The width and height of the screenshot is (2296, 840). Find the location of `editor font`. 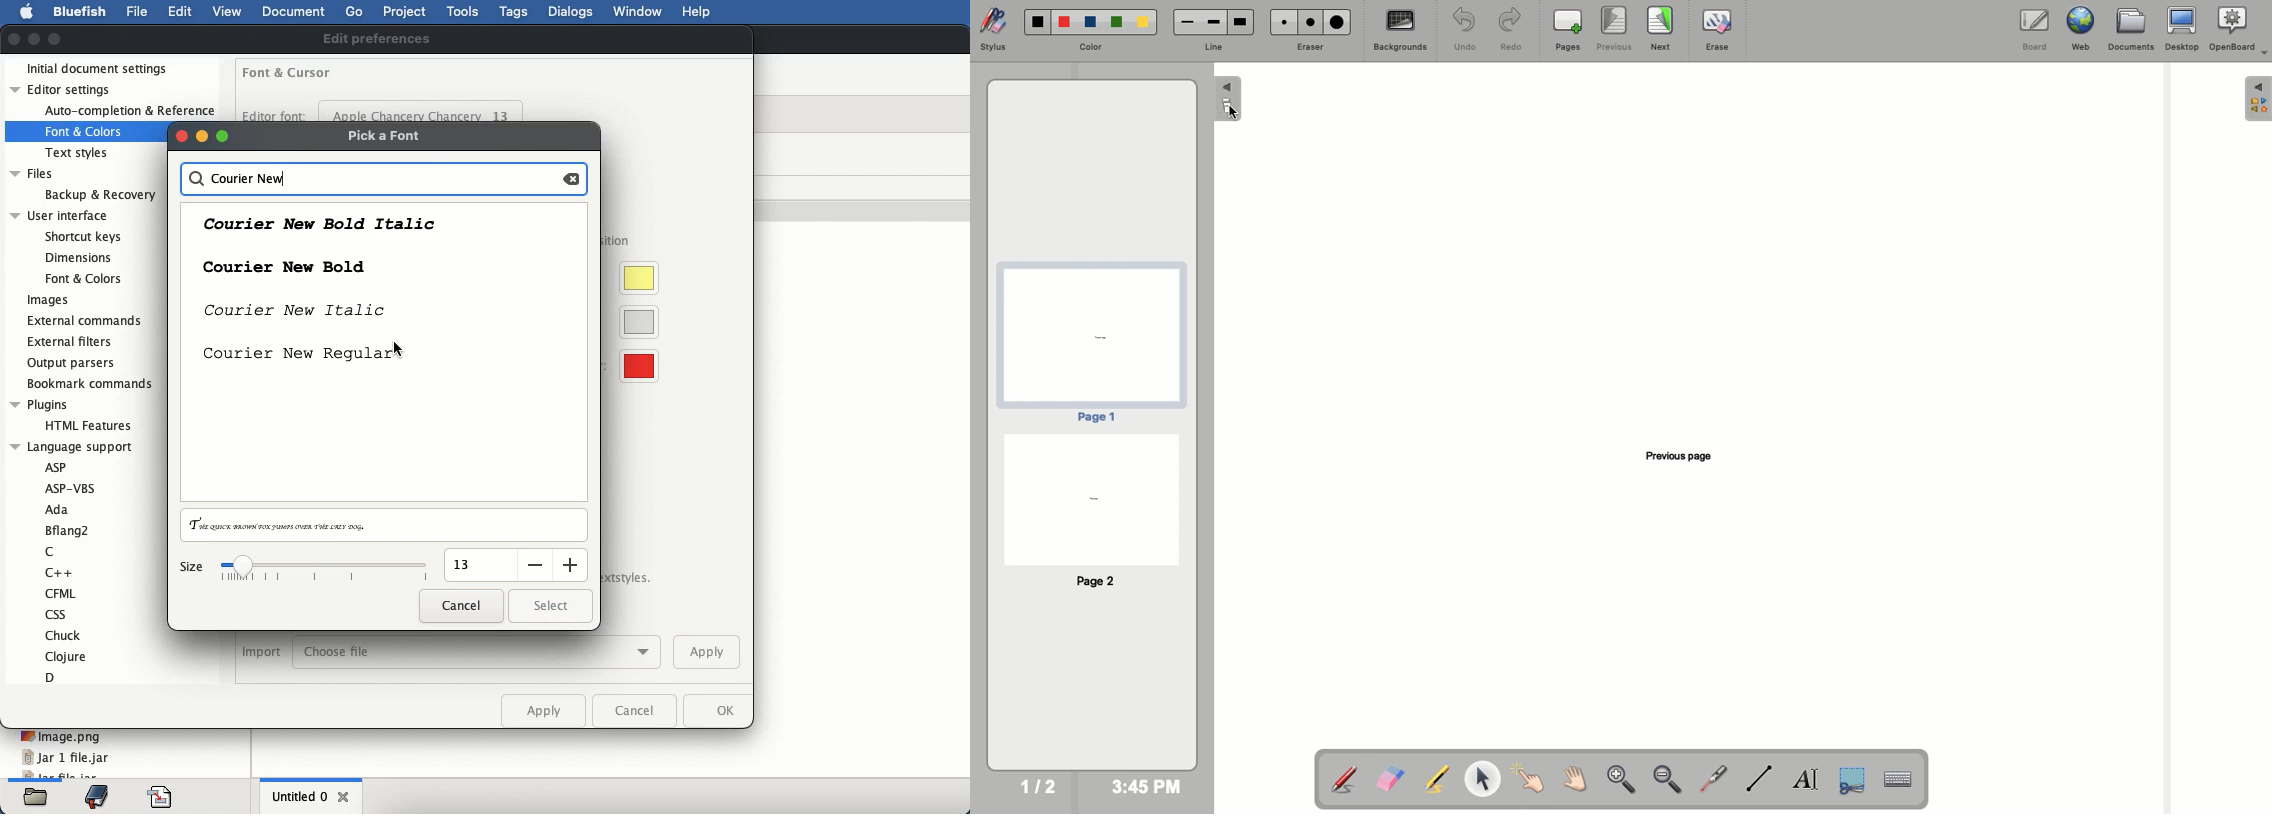

editor font is located at coordinates (276, 119).